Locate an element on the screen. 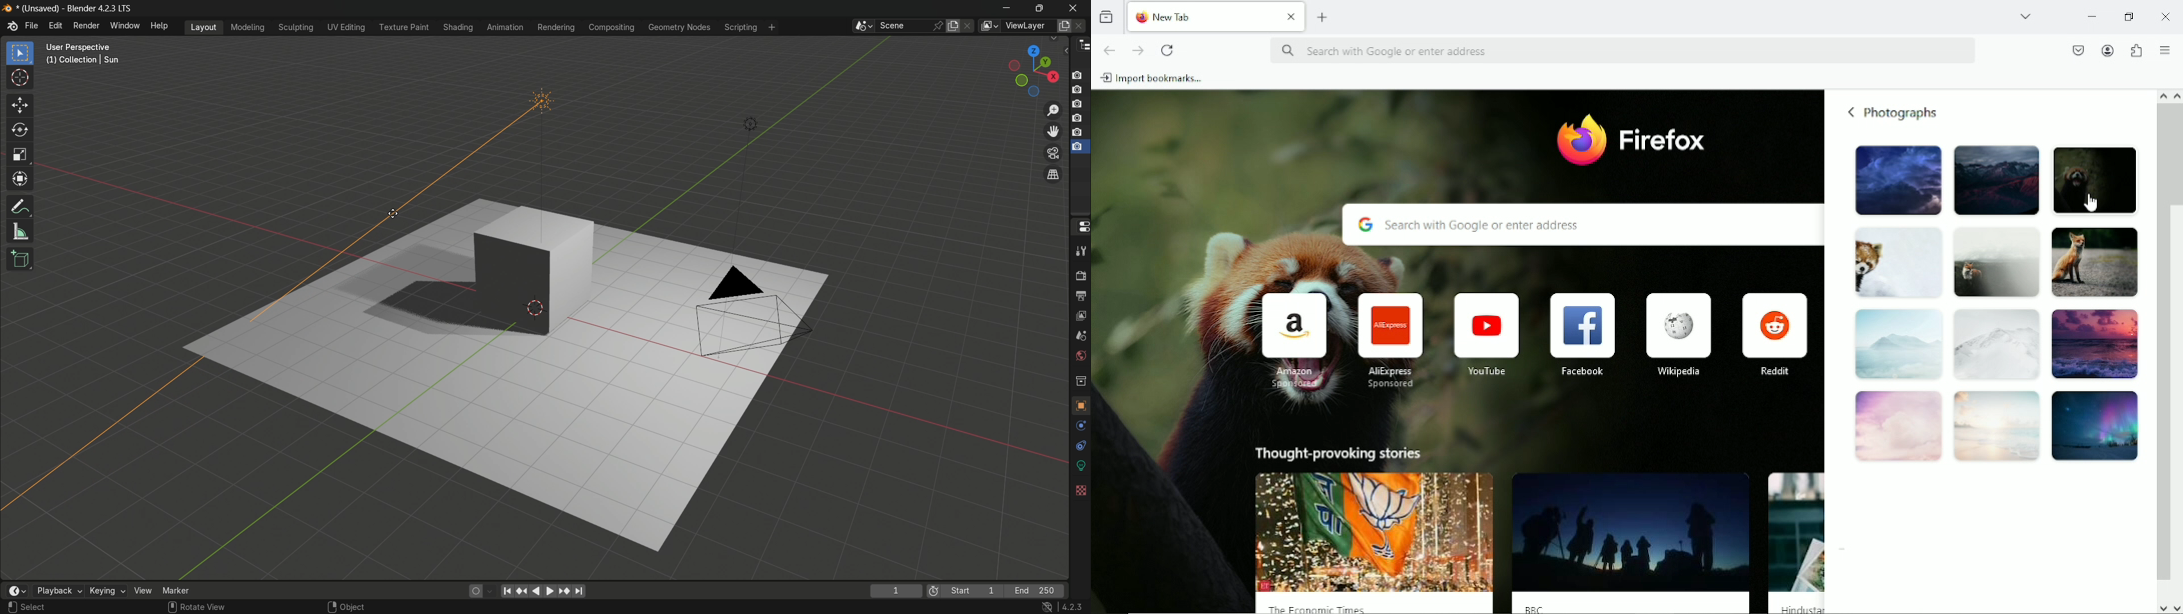  transform is located at coordinates (22, 181).